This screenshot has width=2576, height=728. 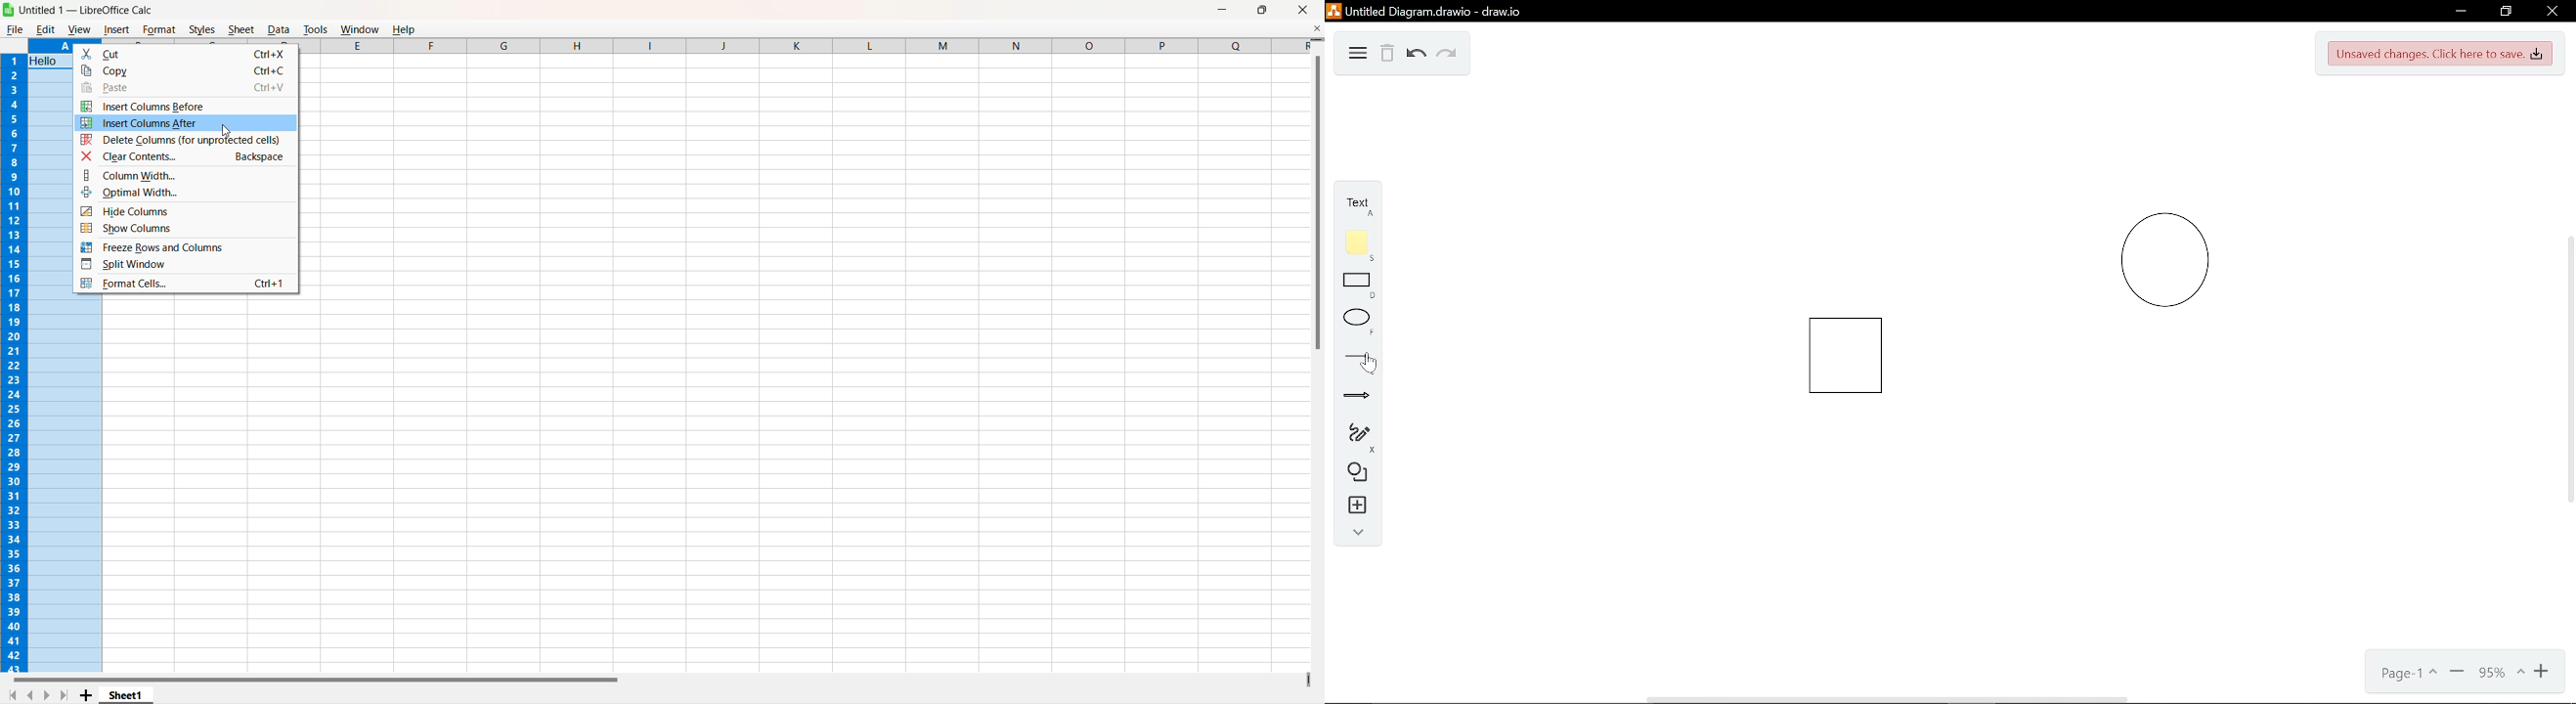 What do you see at coordinates (2551, 12) in the screenshot?
I see `CLose` at bounding box center [2551, 12].